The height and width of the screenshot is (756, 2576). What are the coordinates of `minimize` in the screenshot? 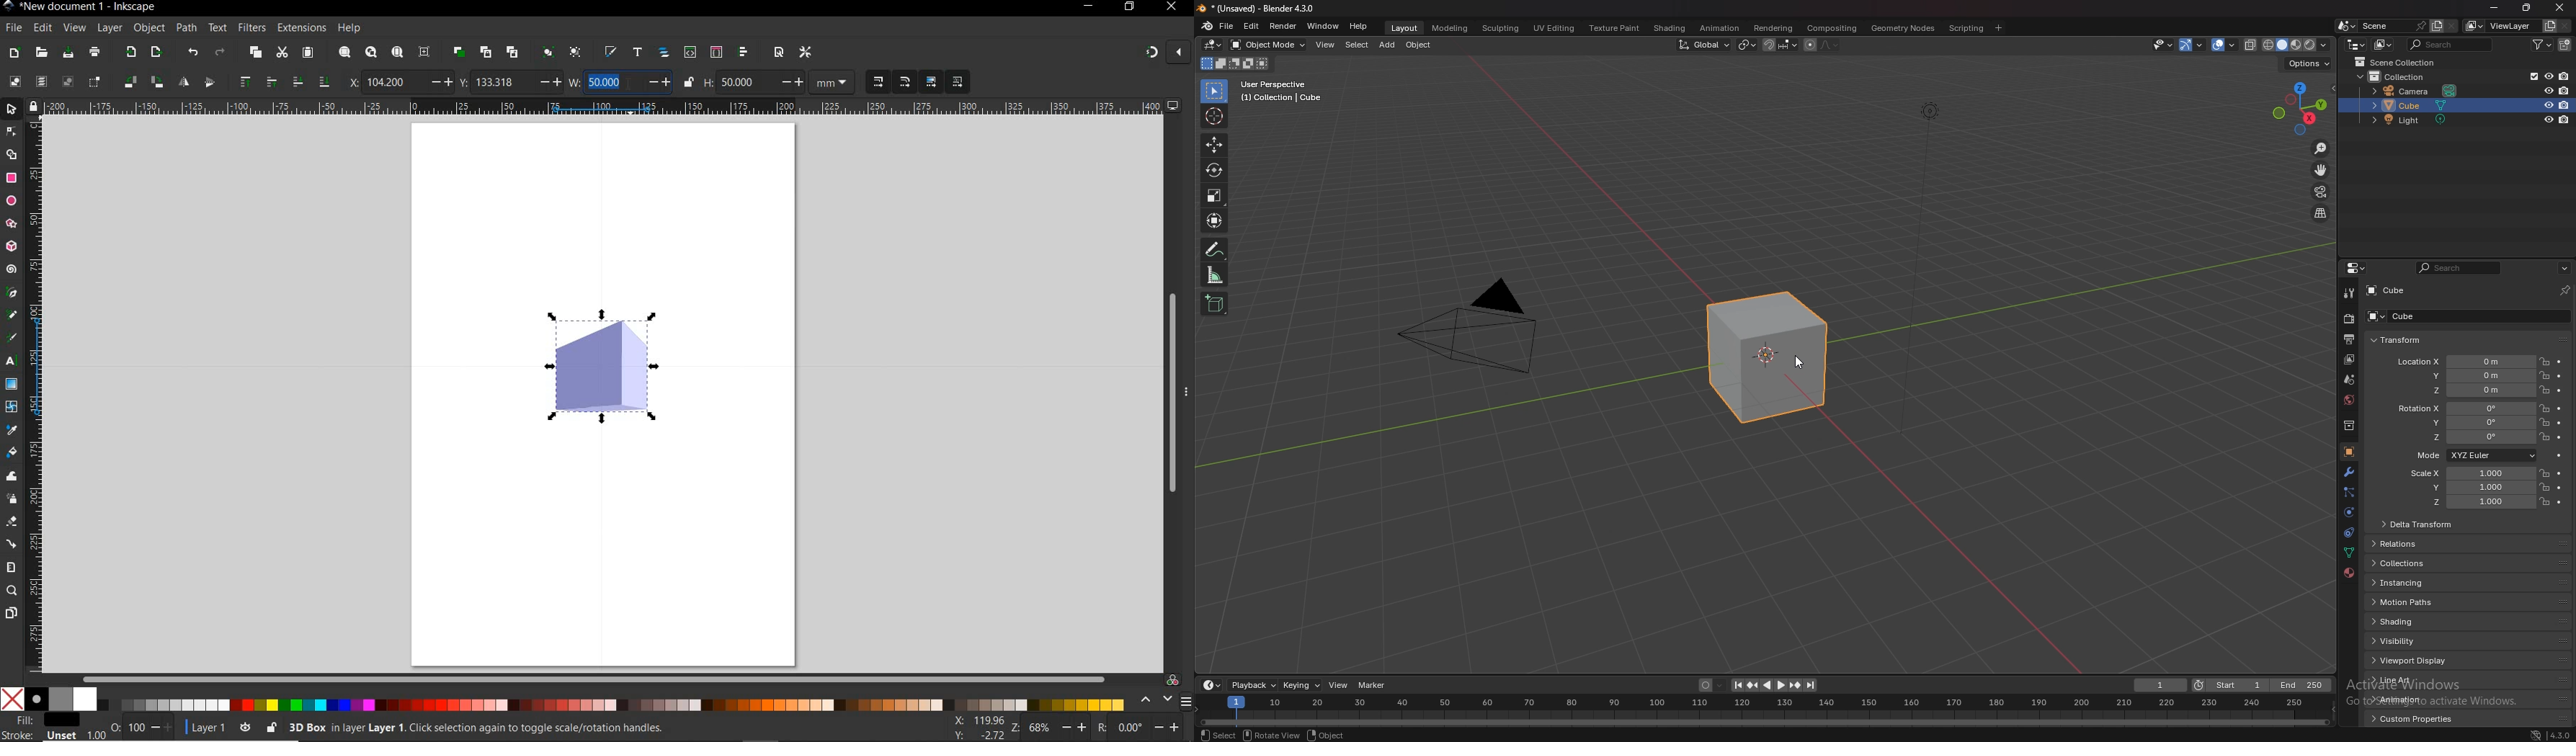 It's located at (1088, 7).